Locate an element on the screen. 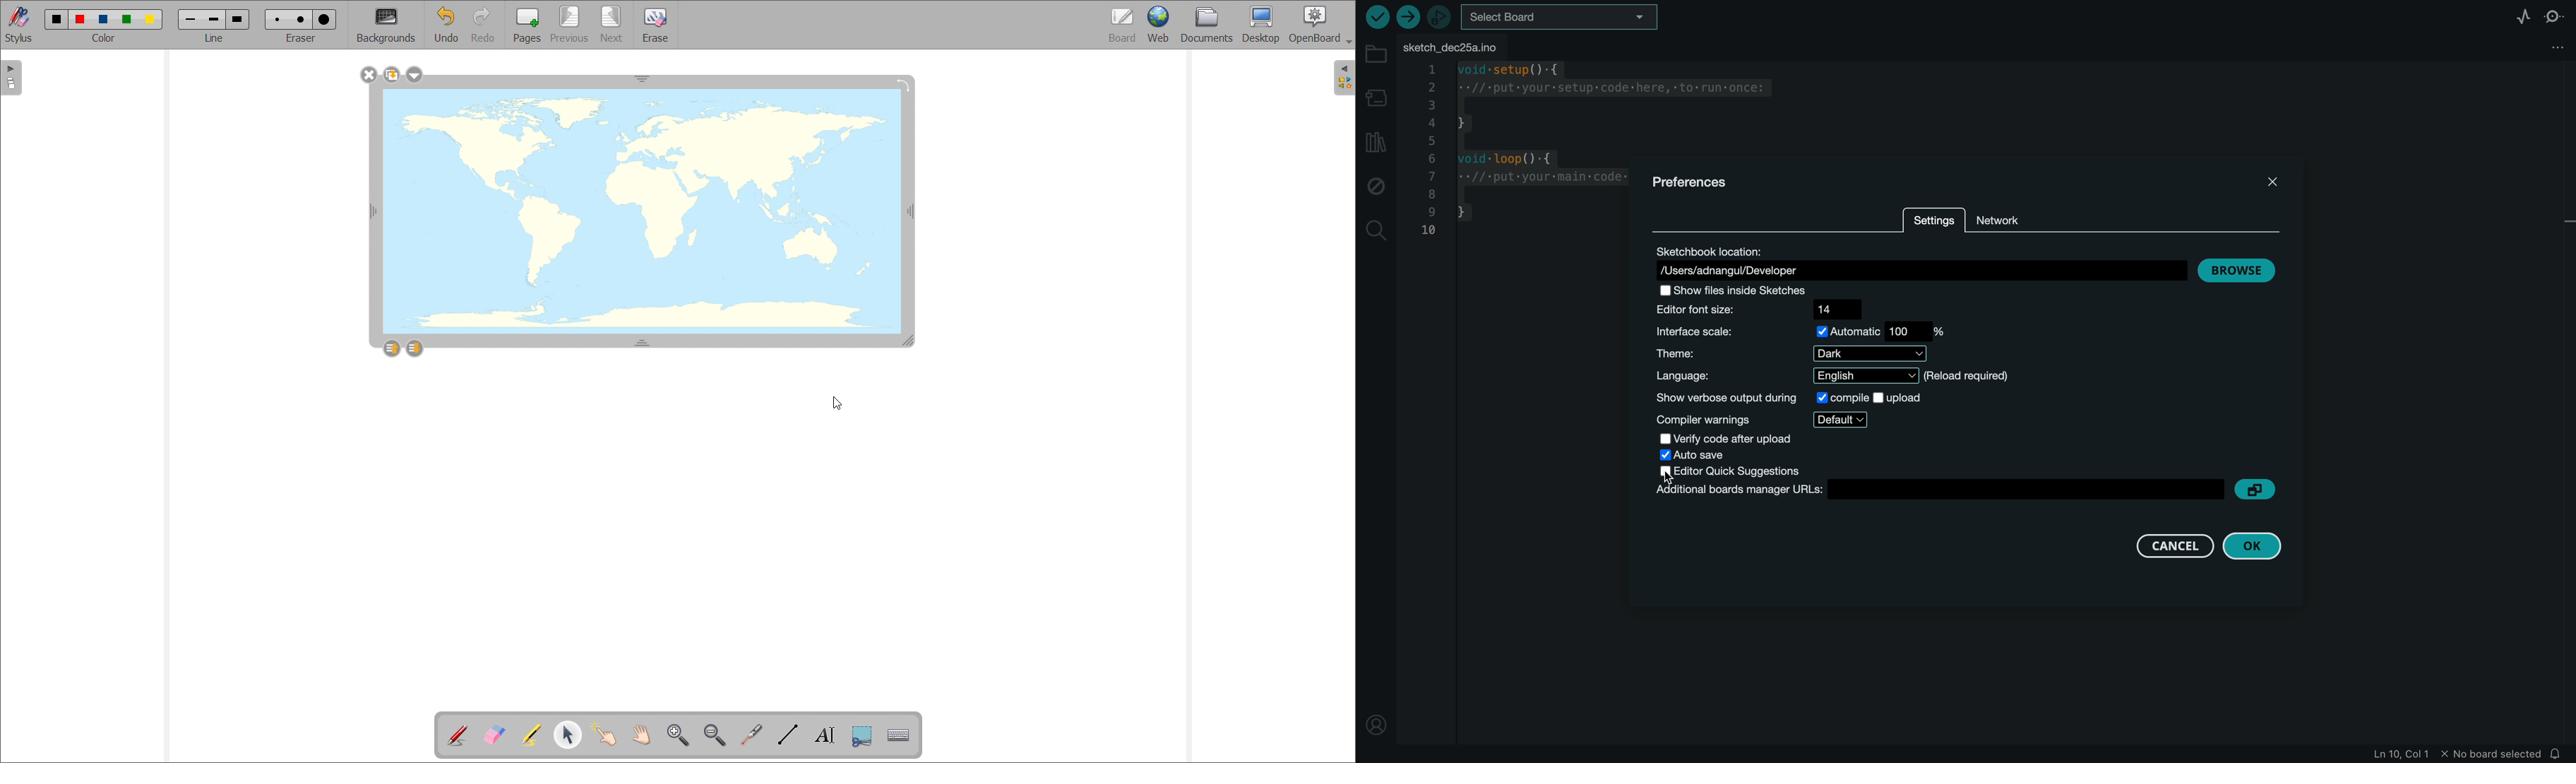  duplicate is located at coordinates (390, 74).